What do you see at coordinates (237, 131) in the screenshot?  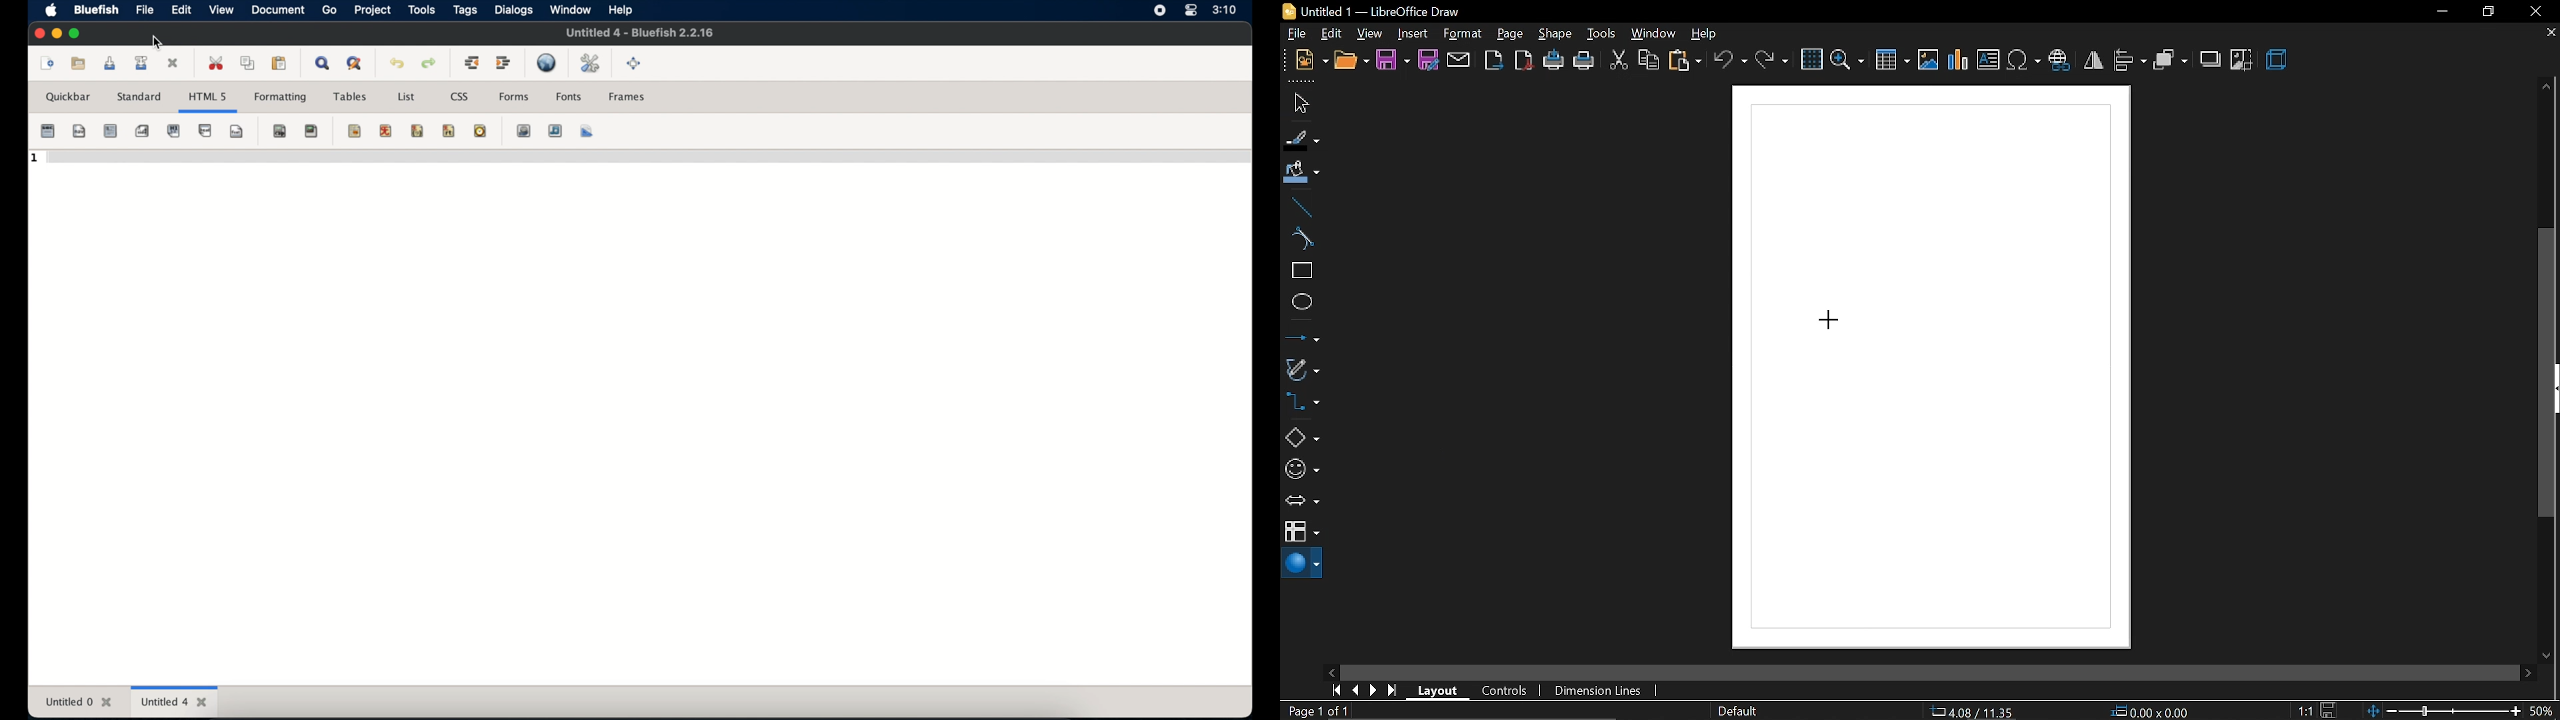 I see `break and clear` at bounding box center [237, 131].